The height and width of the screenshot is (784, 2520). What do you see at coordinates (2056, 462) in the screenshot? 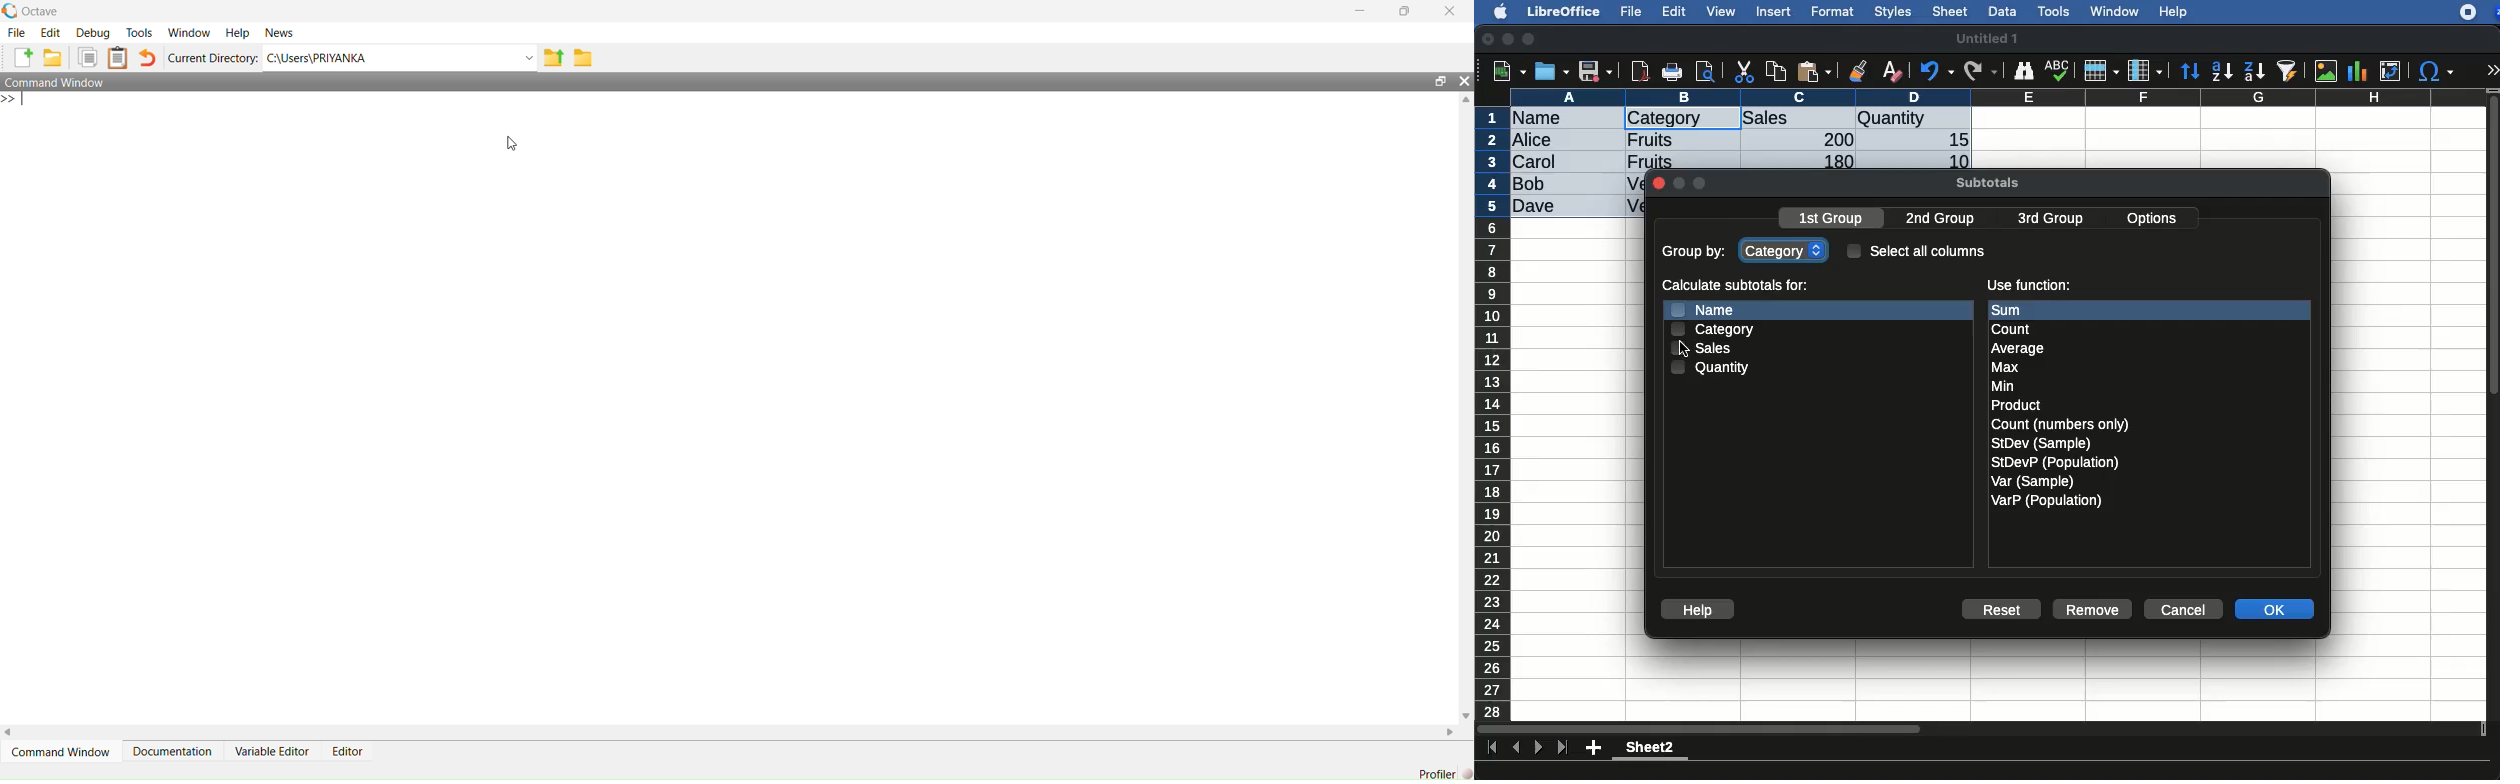
I see `SitDevP (Population)` at bounding box center [2056, 462].